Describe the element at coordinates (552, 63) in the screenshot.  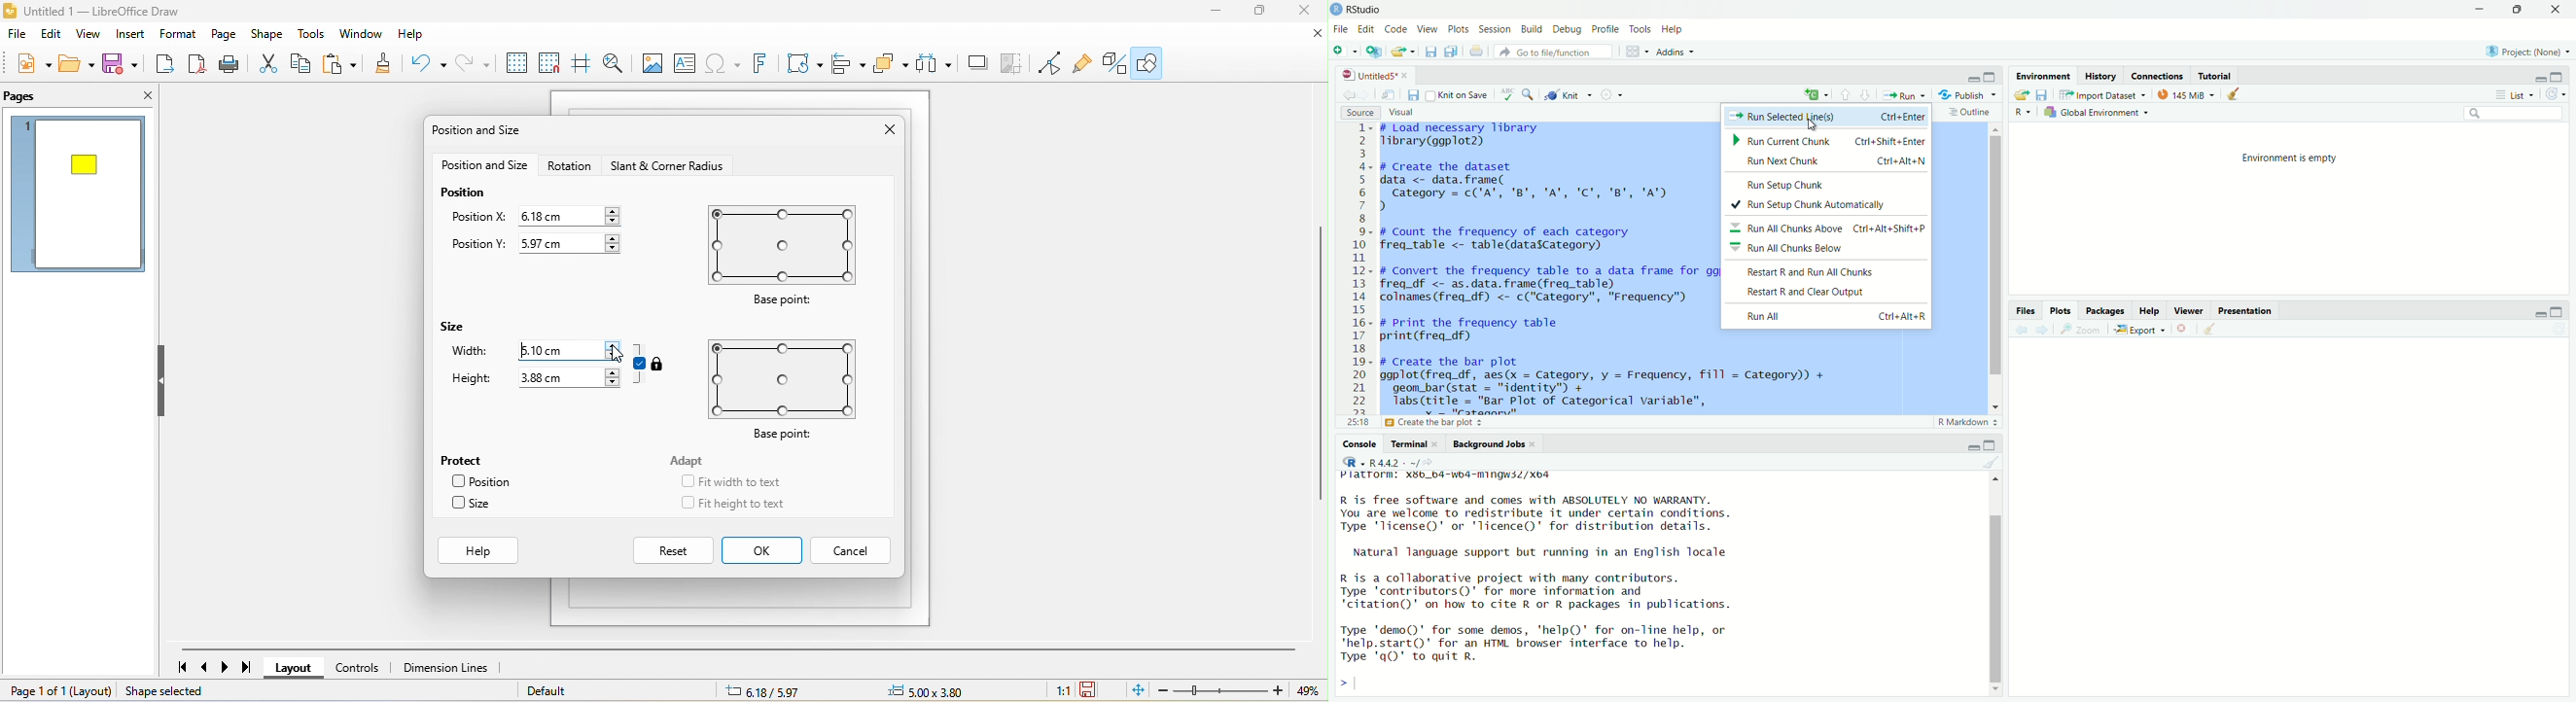
I see `snap to grid` at that location.